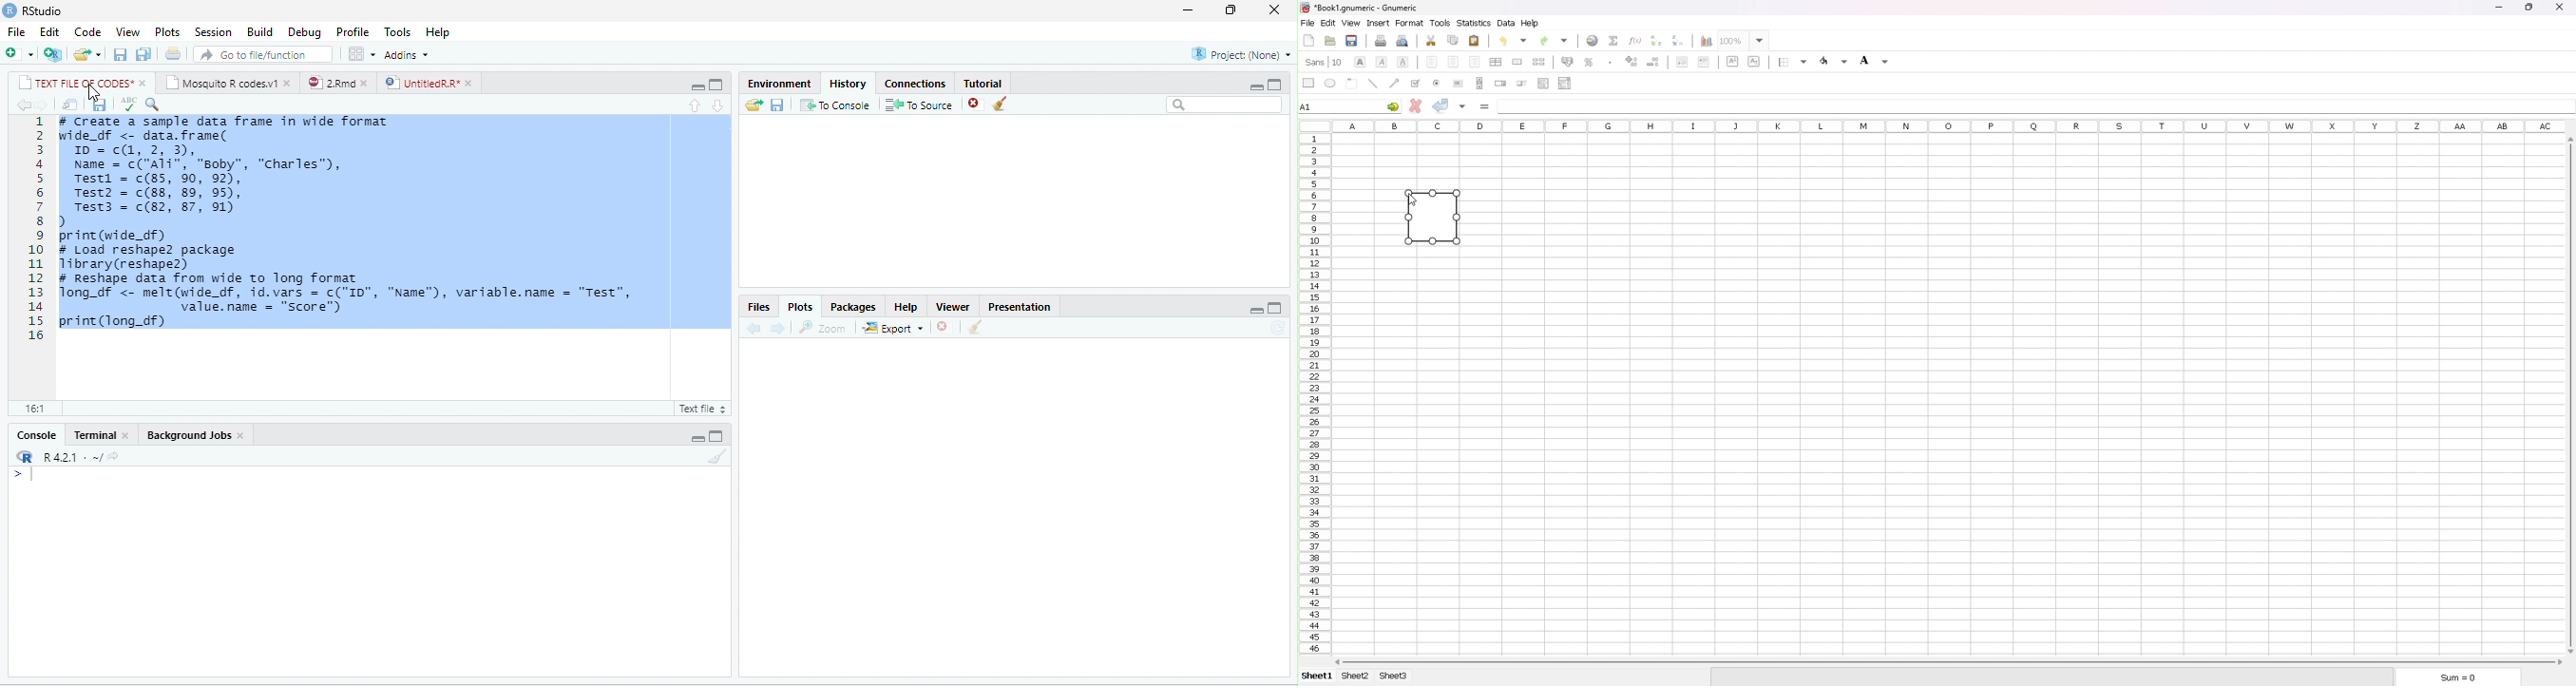 This screenshot has width=2576, height=700. What do you see at coordinates (42, 105) in the screenshot?
I see `forward` at bounding box center [42, 105].